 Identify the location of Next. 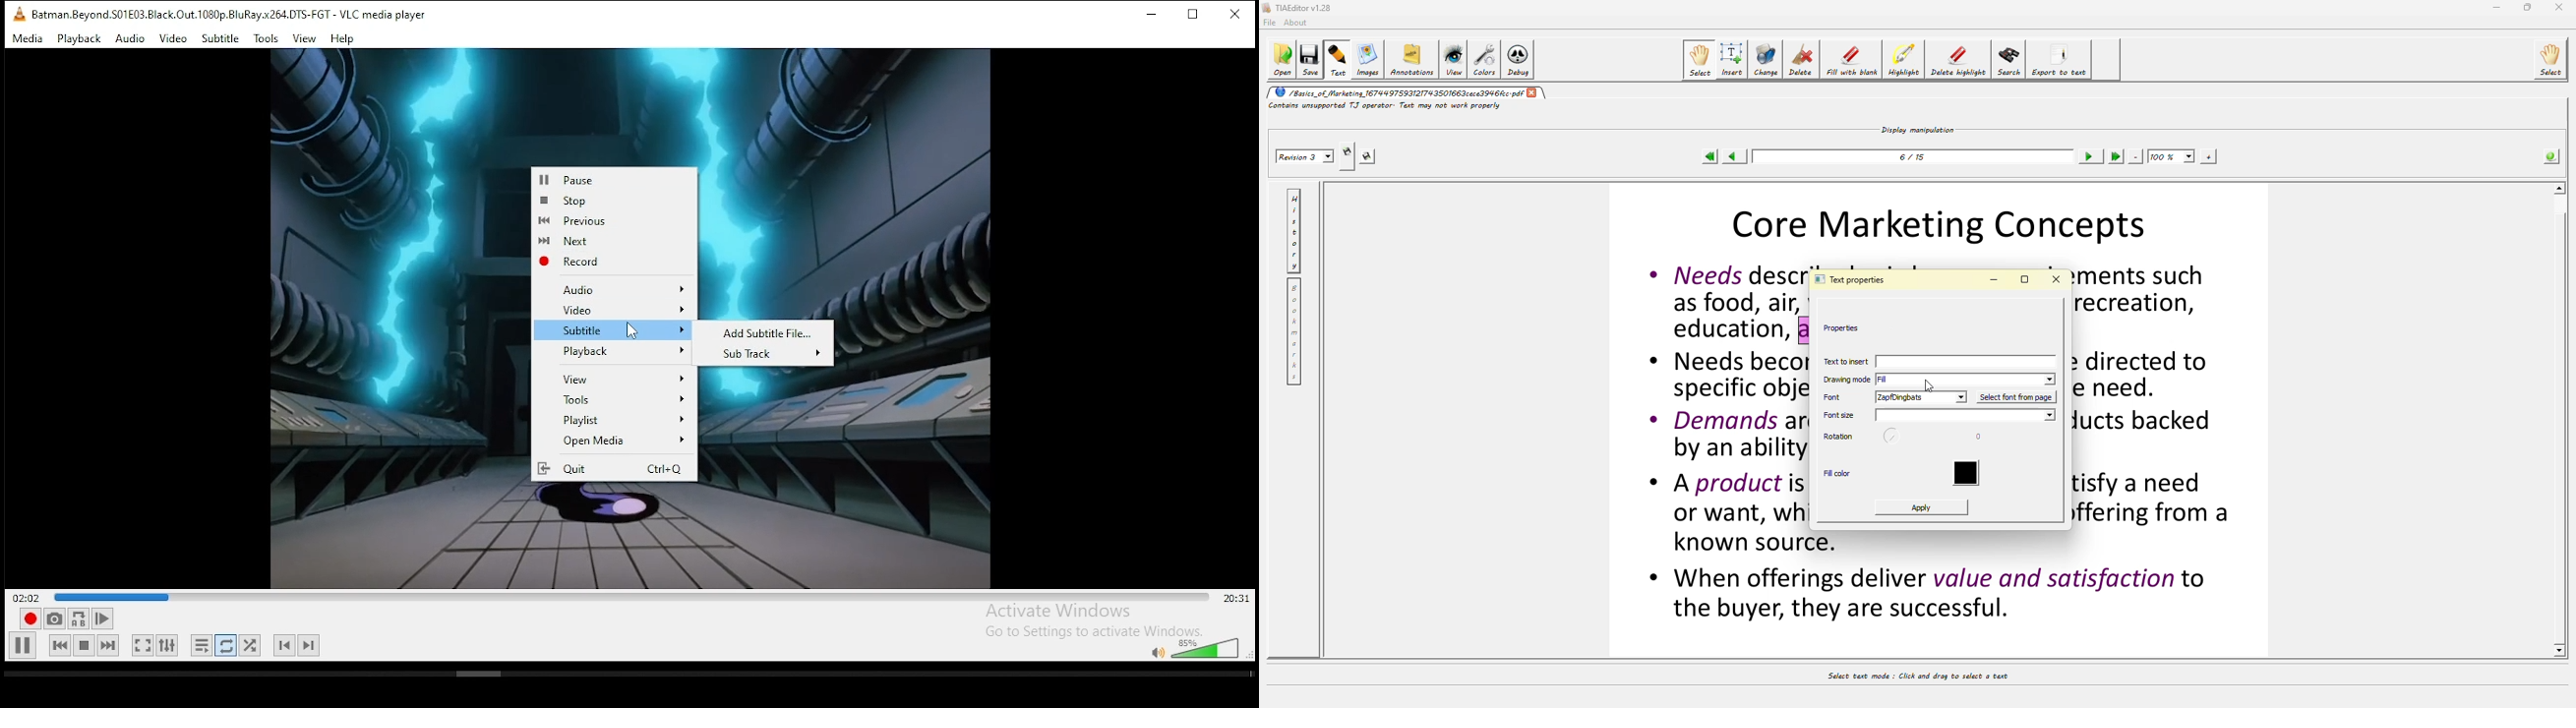
(610, 242).